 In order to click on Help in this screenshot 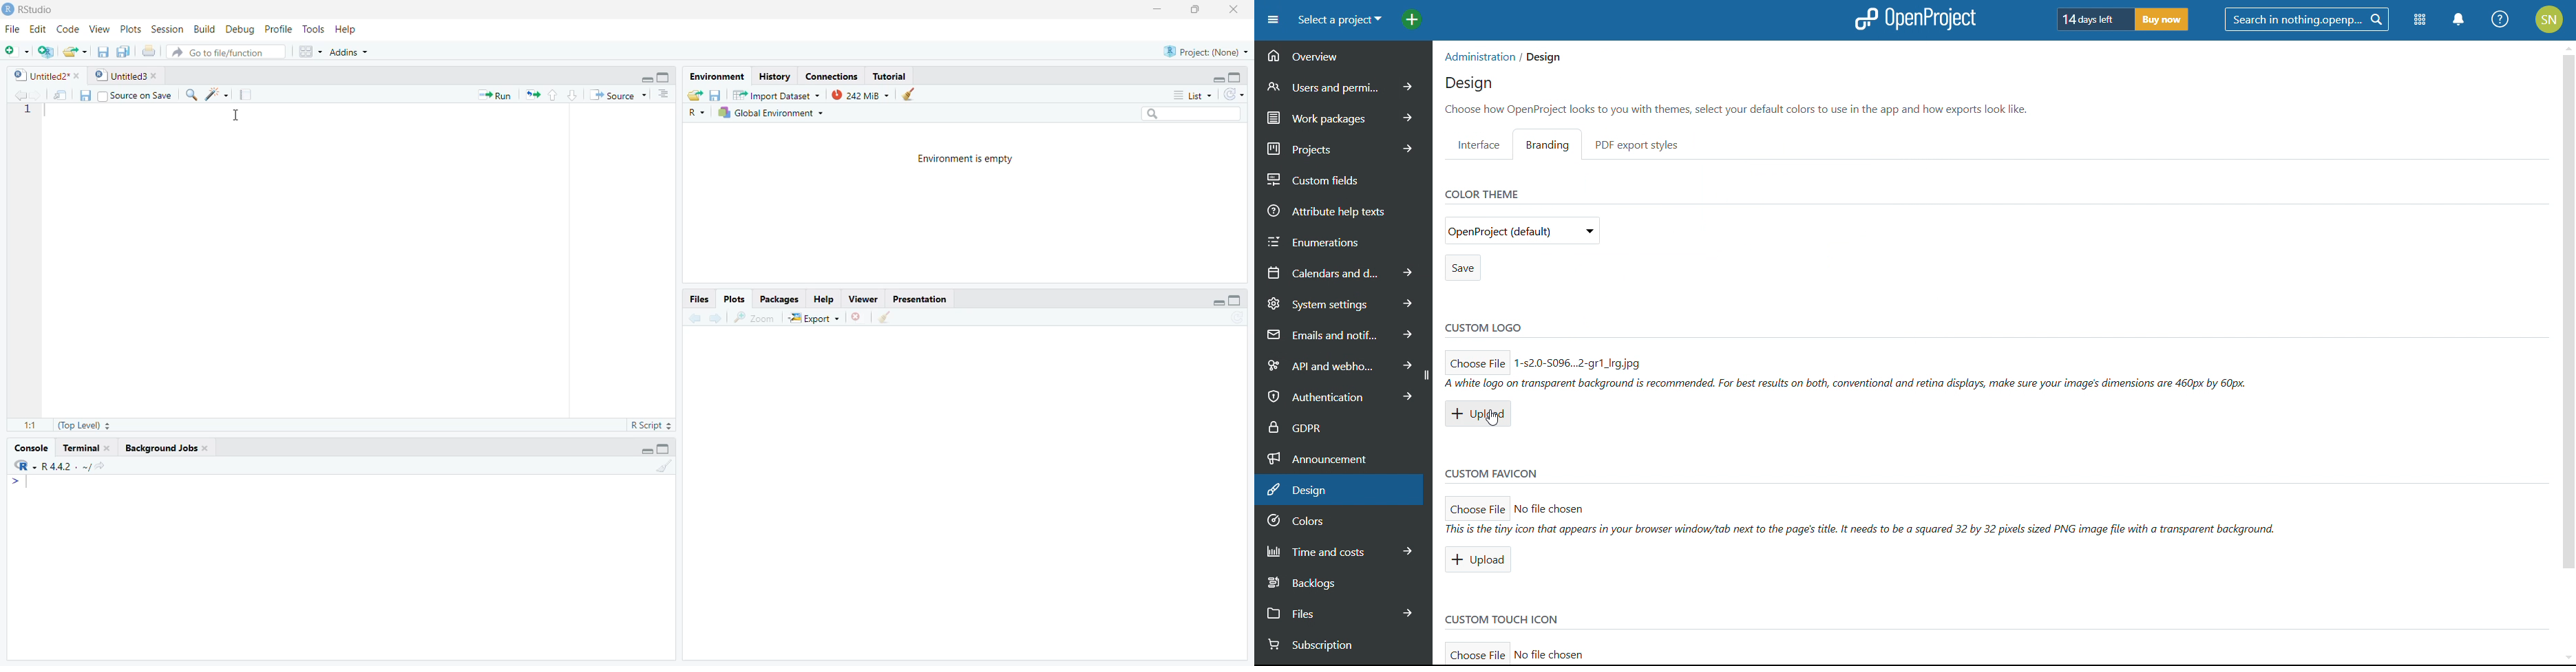, I will do `click(345, 29)`.